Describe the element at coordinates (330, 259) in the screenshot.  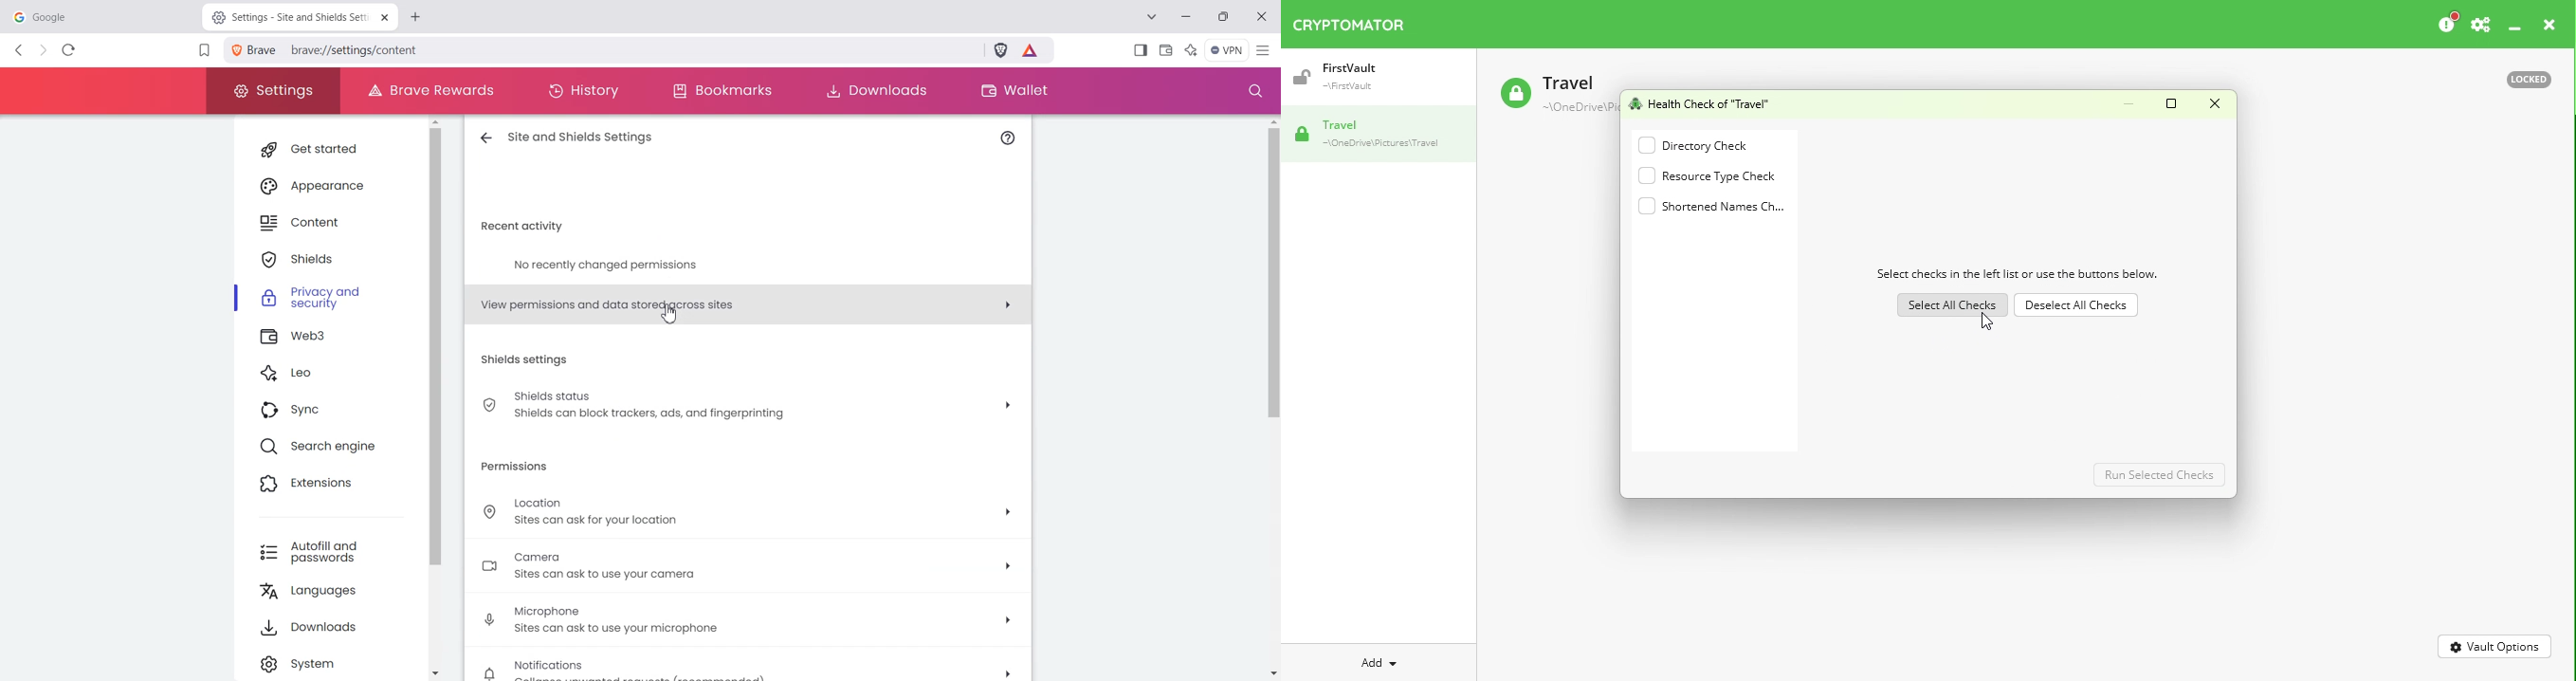
I see `Shields` at that location.